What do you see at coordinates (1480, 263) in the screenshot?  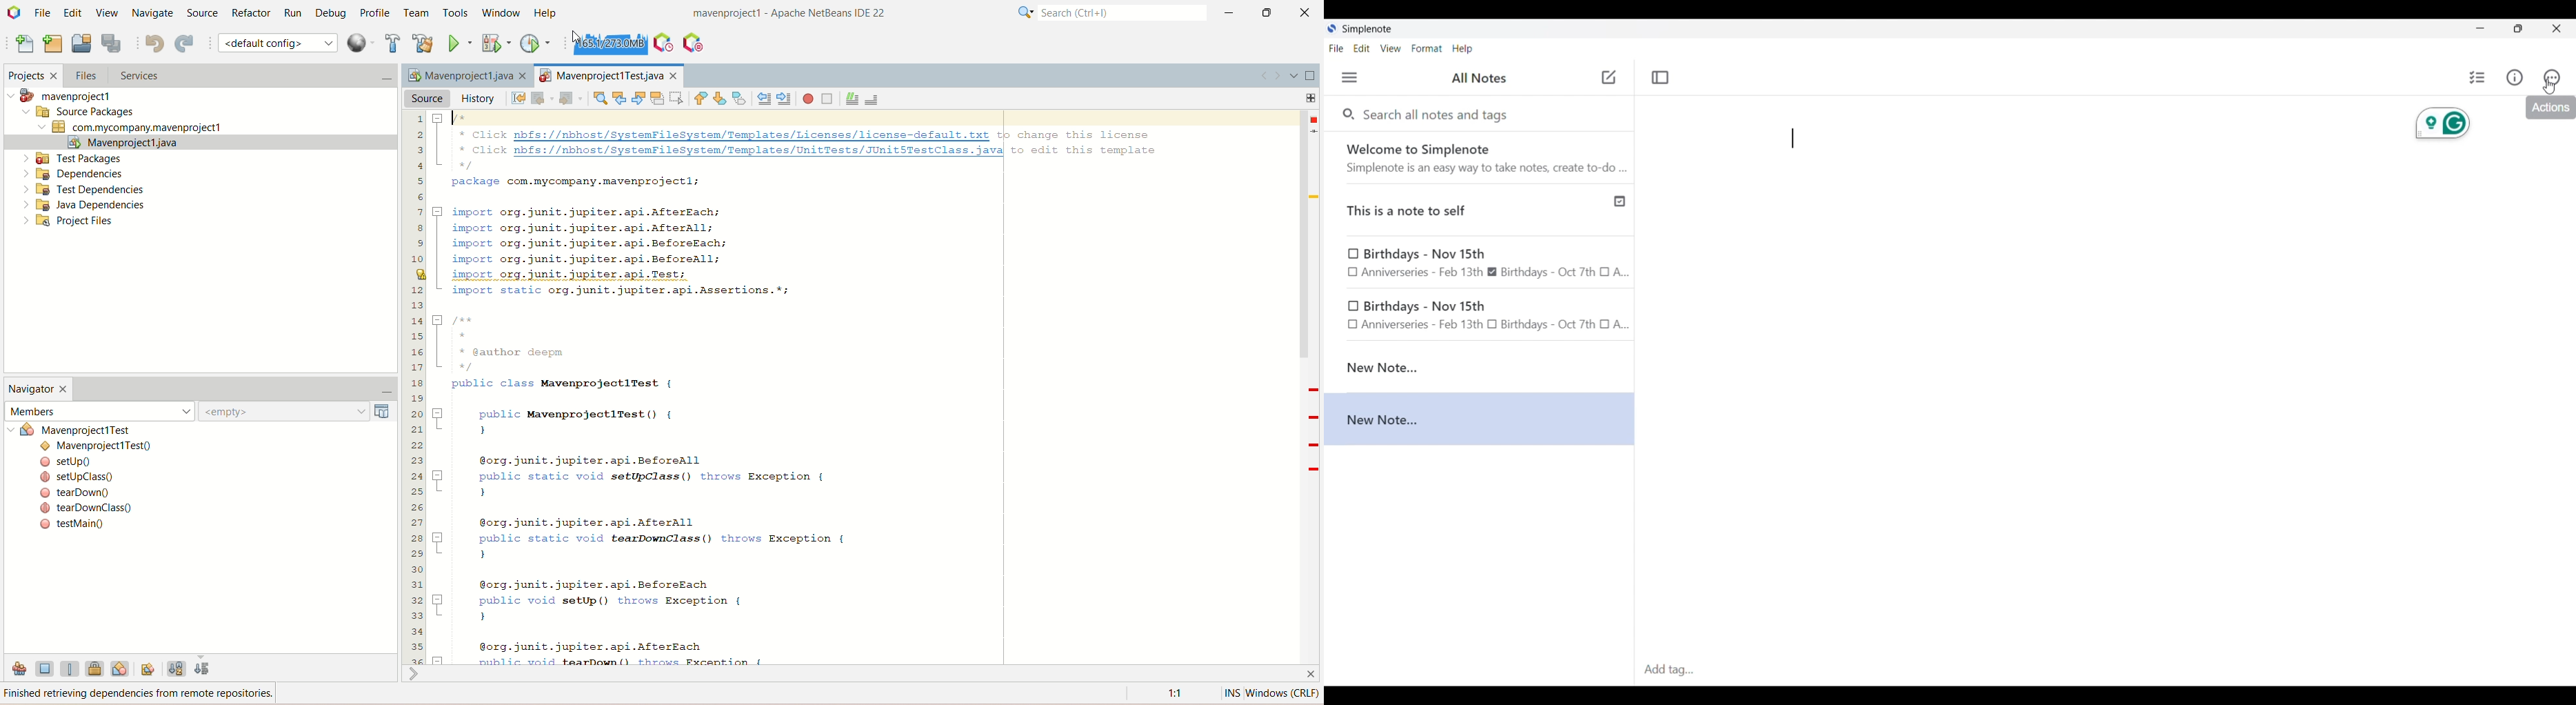 I see `Birthday note` at bounding box center [1480, 263].